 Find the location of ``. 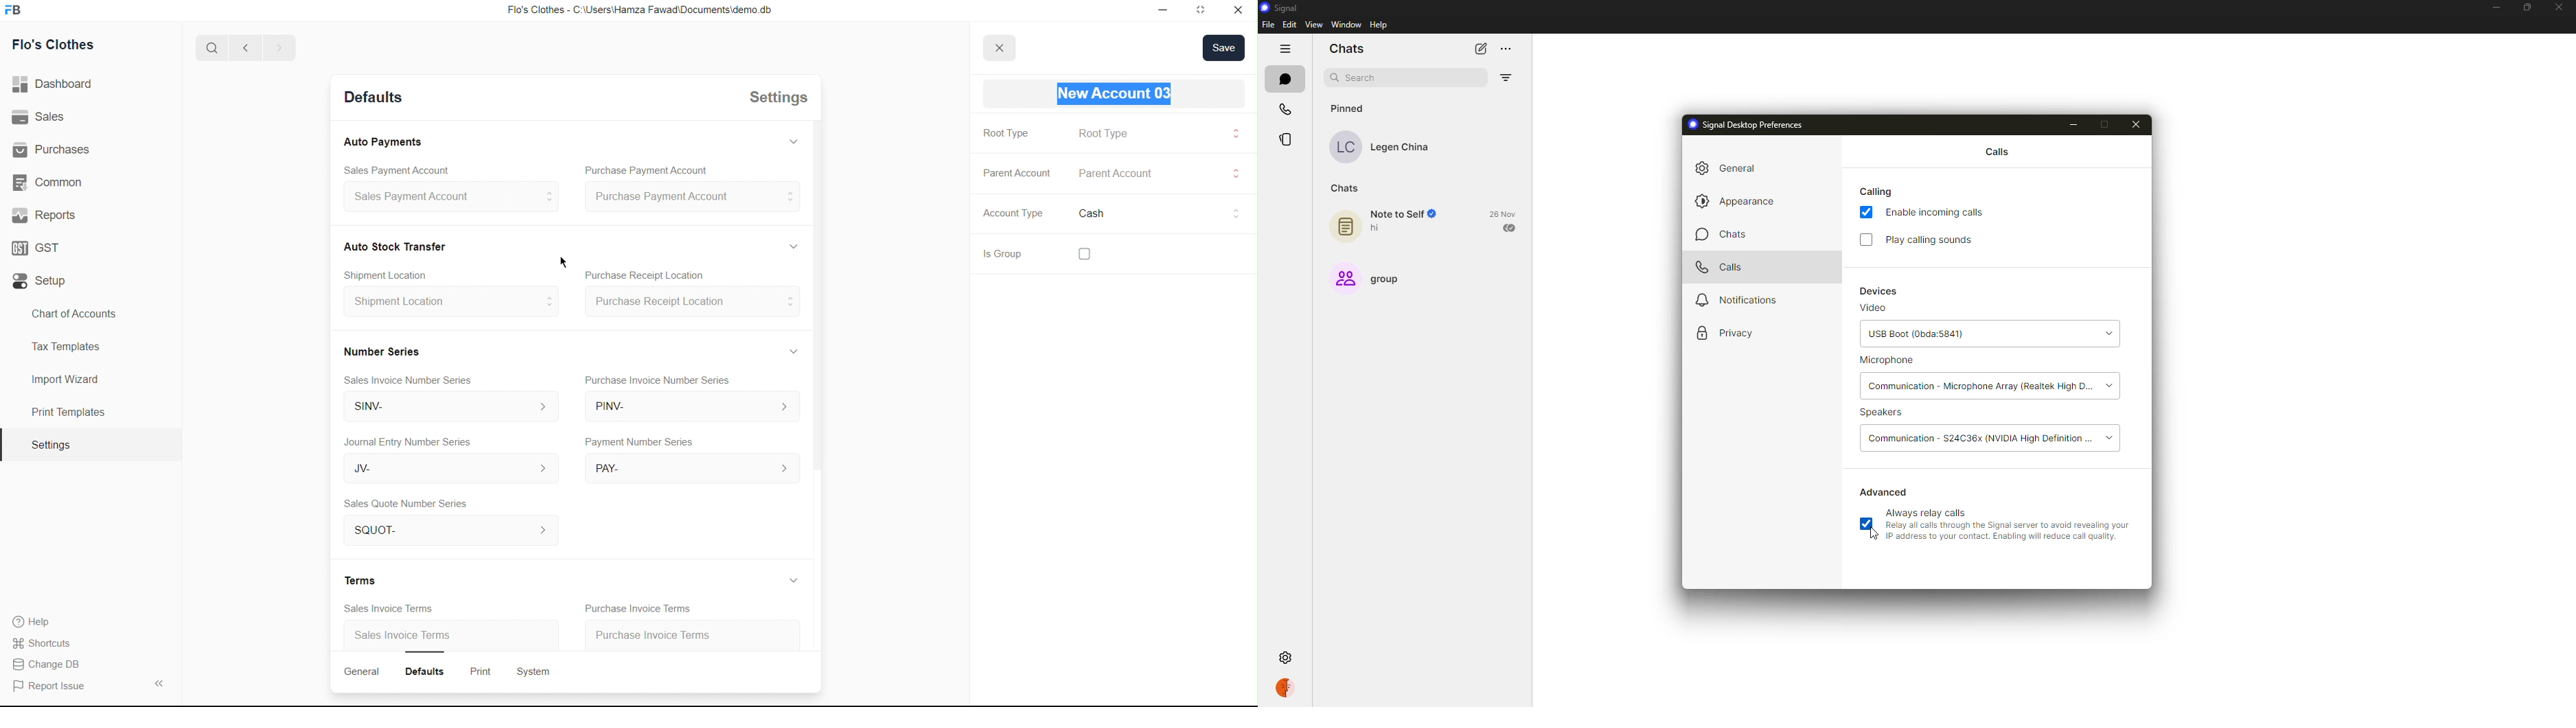

 is located at coordinates (1234, 213).